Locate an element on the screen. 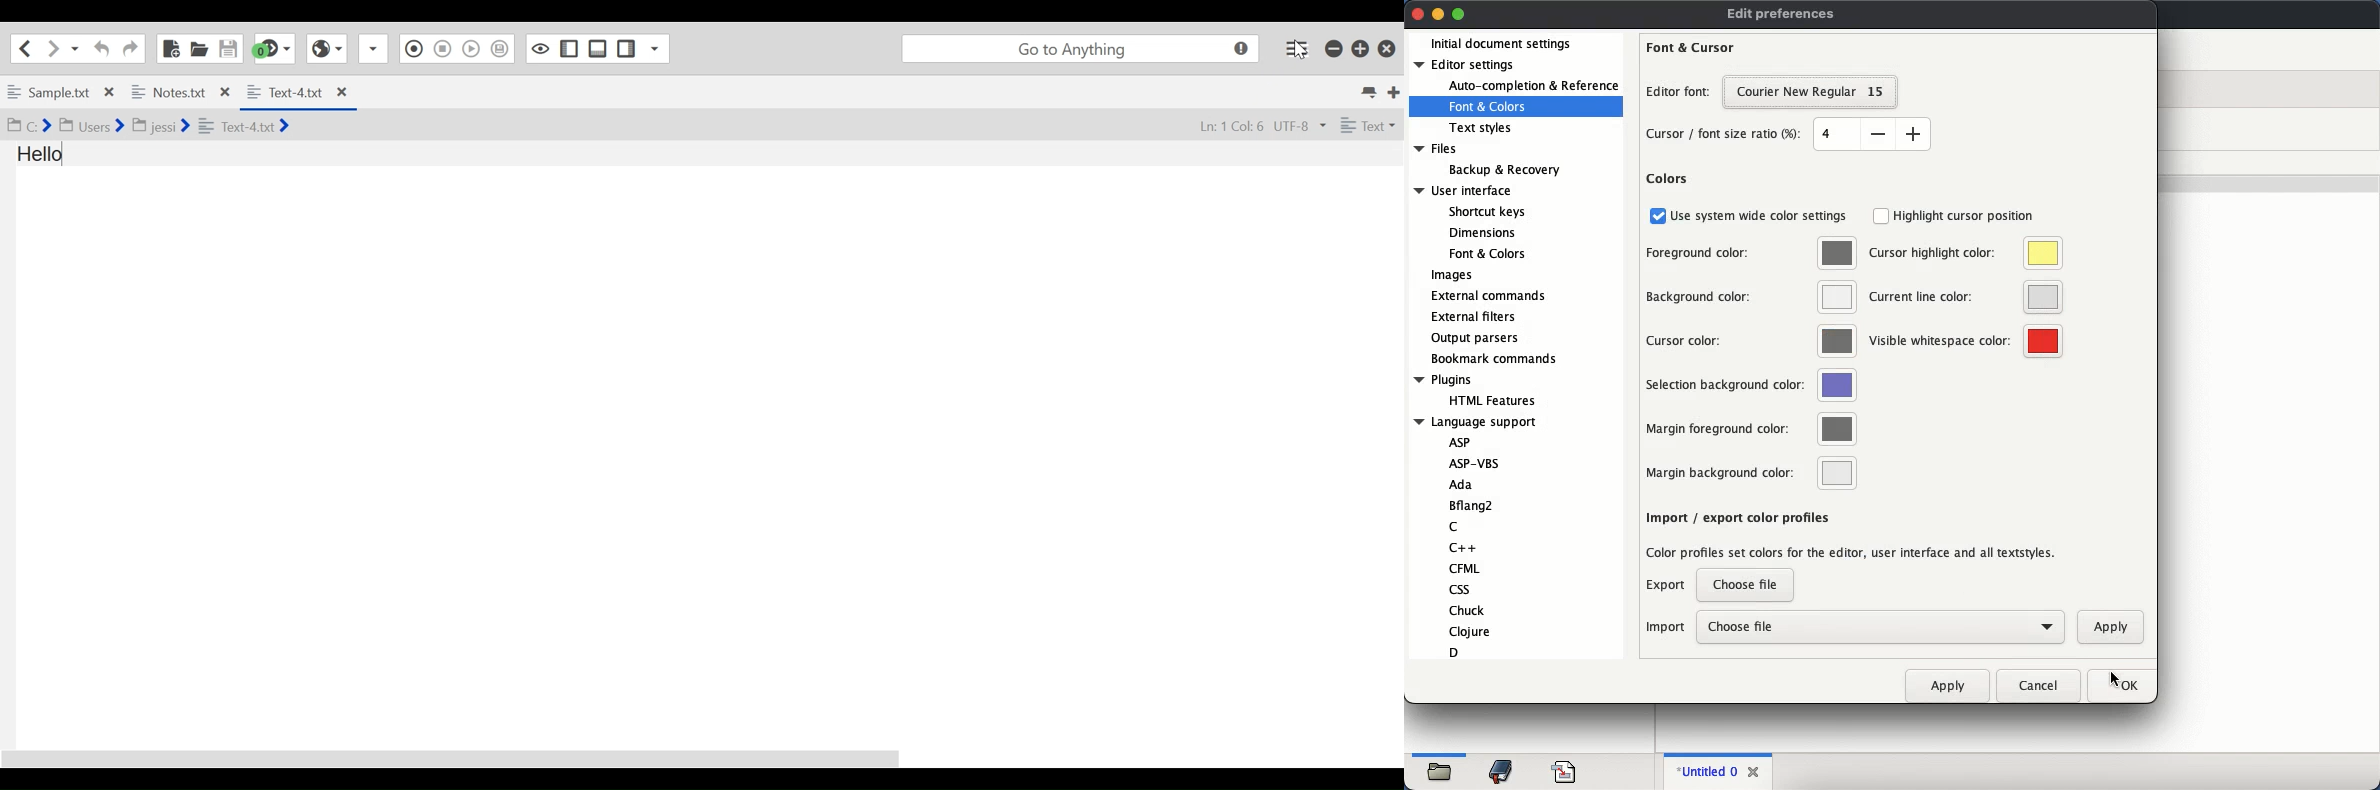  import export color profiles is located at coordinates (1736, 517).